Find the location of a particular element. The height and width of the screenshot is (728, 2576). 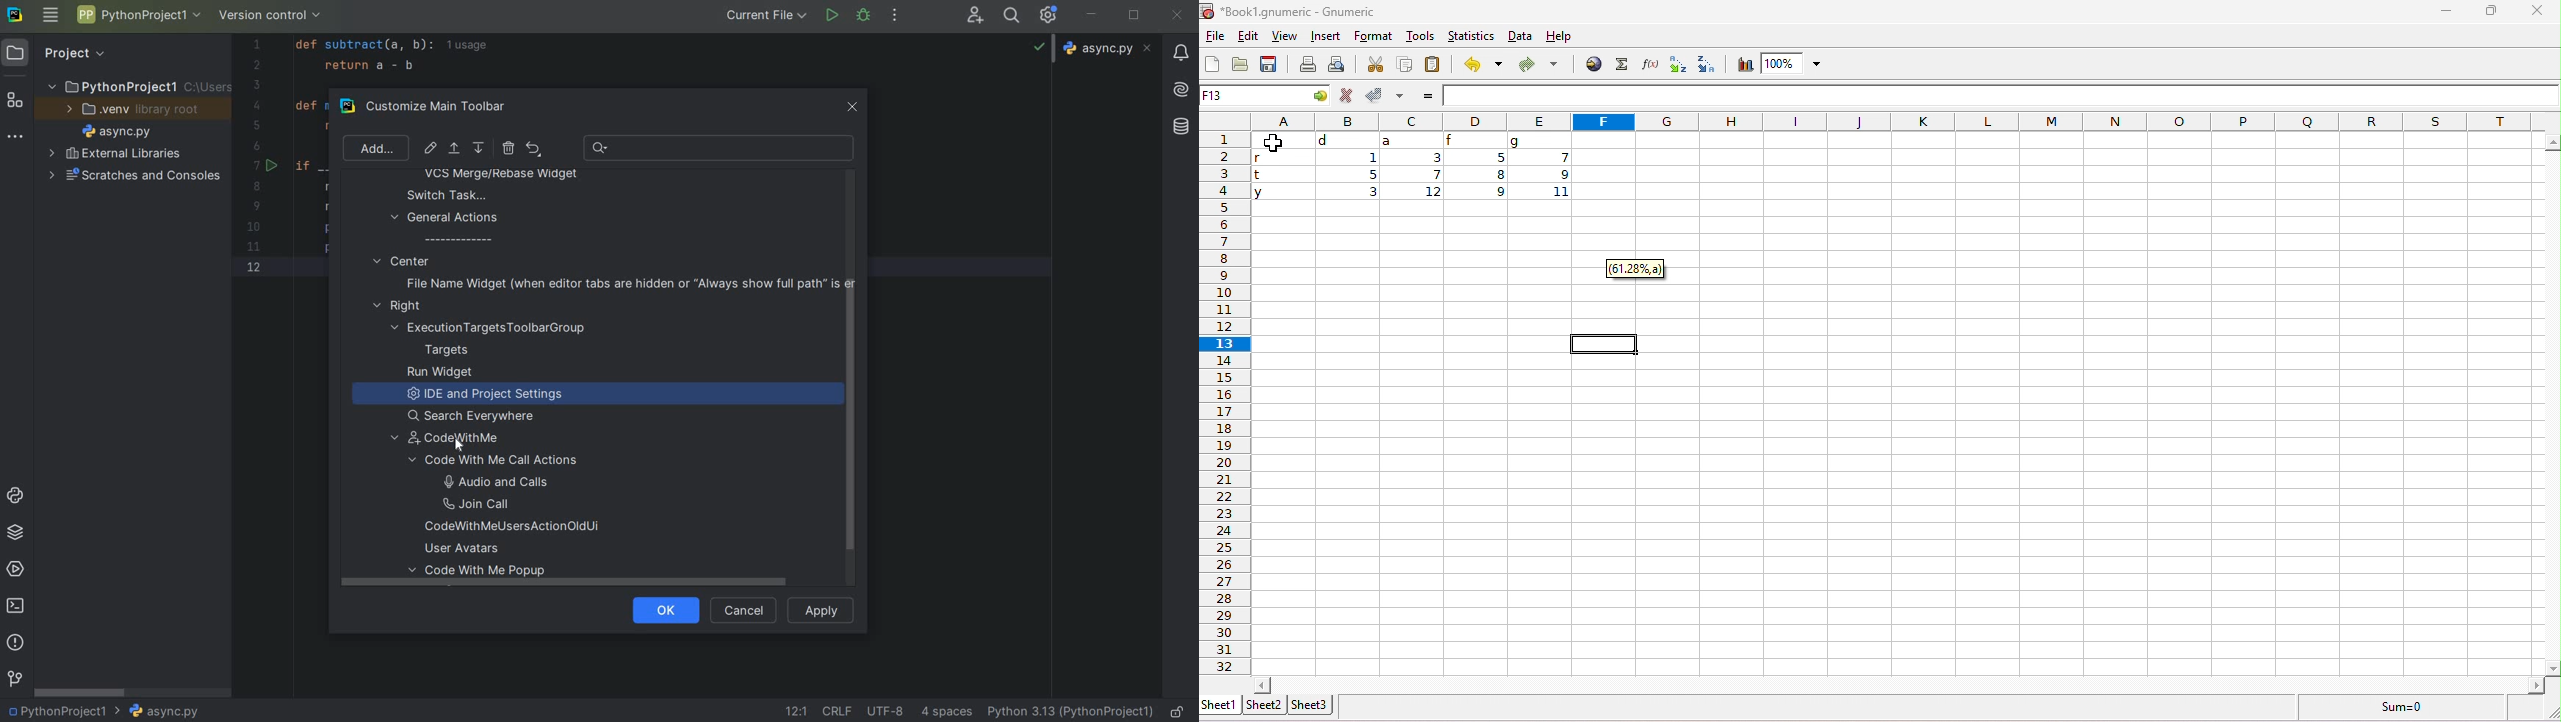

copy is located at coordinates (1402, 64).